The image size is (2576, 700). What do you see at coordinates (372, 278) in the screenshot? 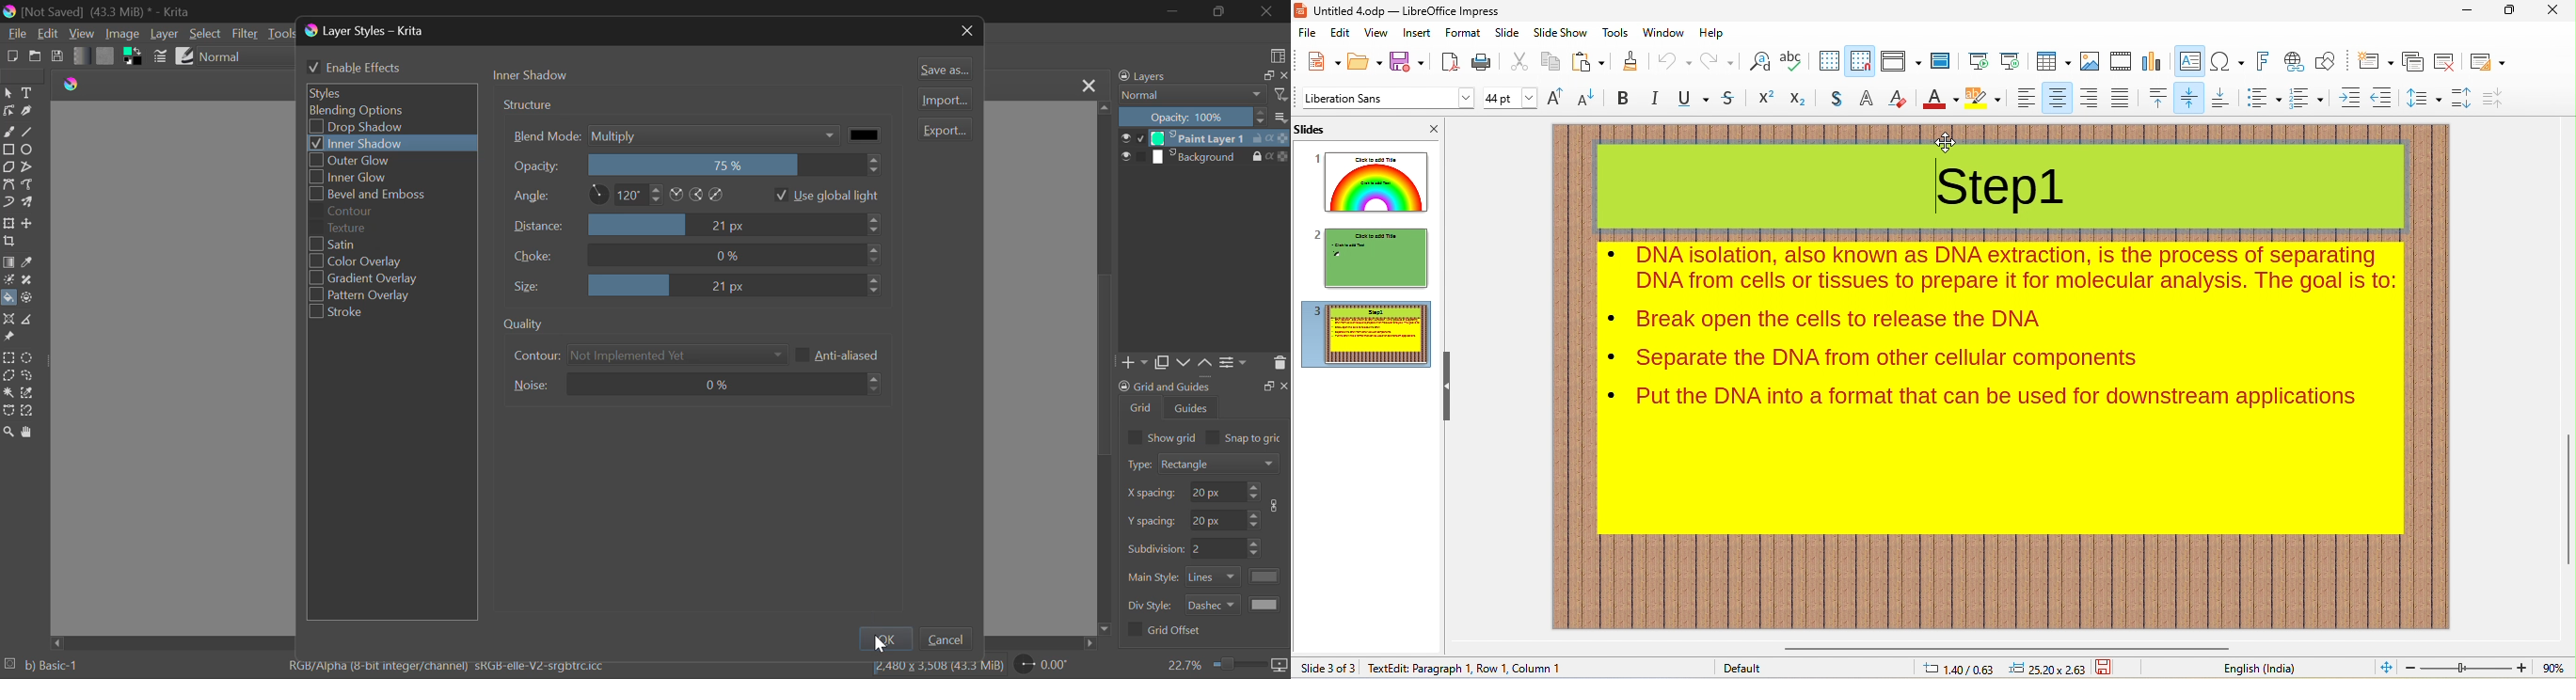
I see `Gradient Overlay` at bounding box center [372, 278].